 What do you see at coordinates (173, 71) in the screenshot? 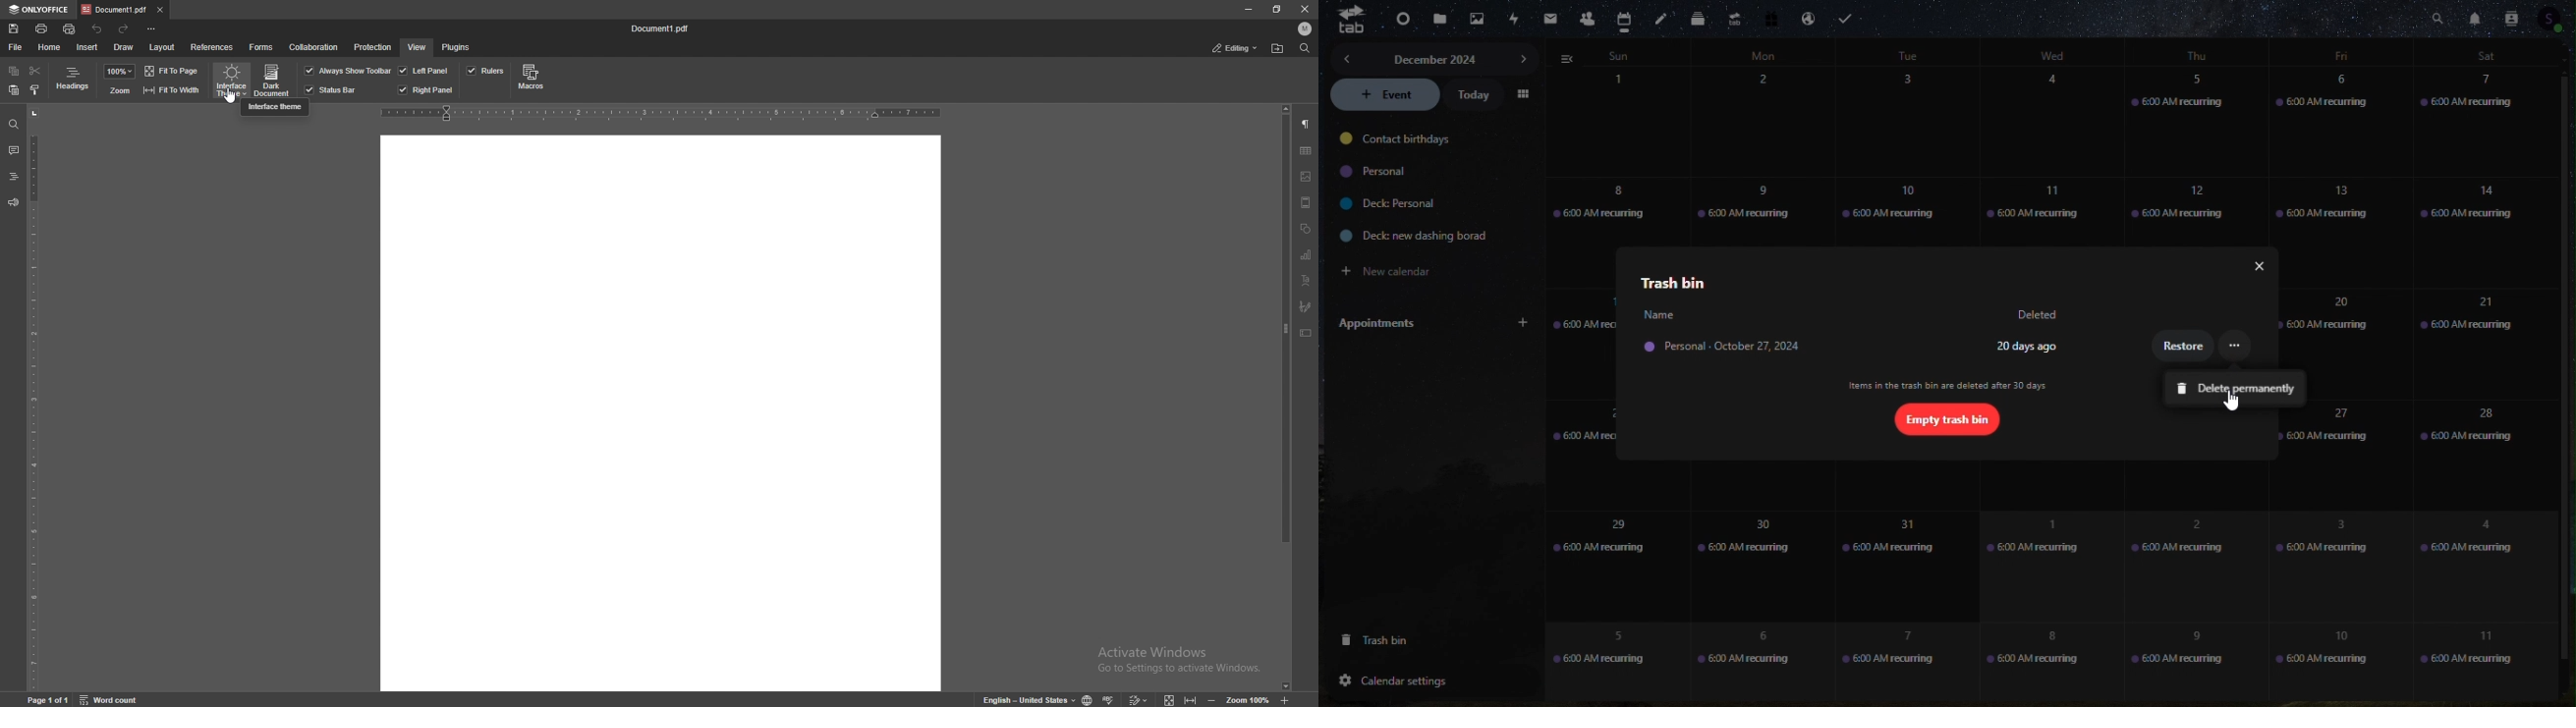
I see `fit to page` at bounding box center [173, 71].